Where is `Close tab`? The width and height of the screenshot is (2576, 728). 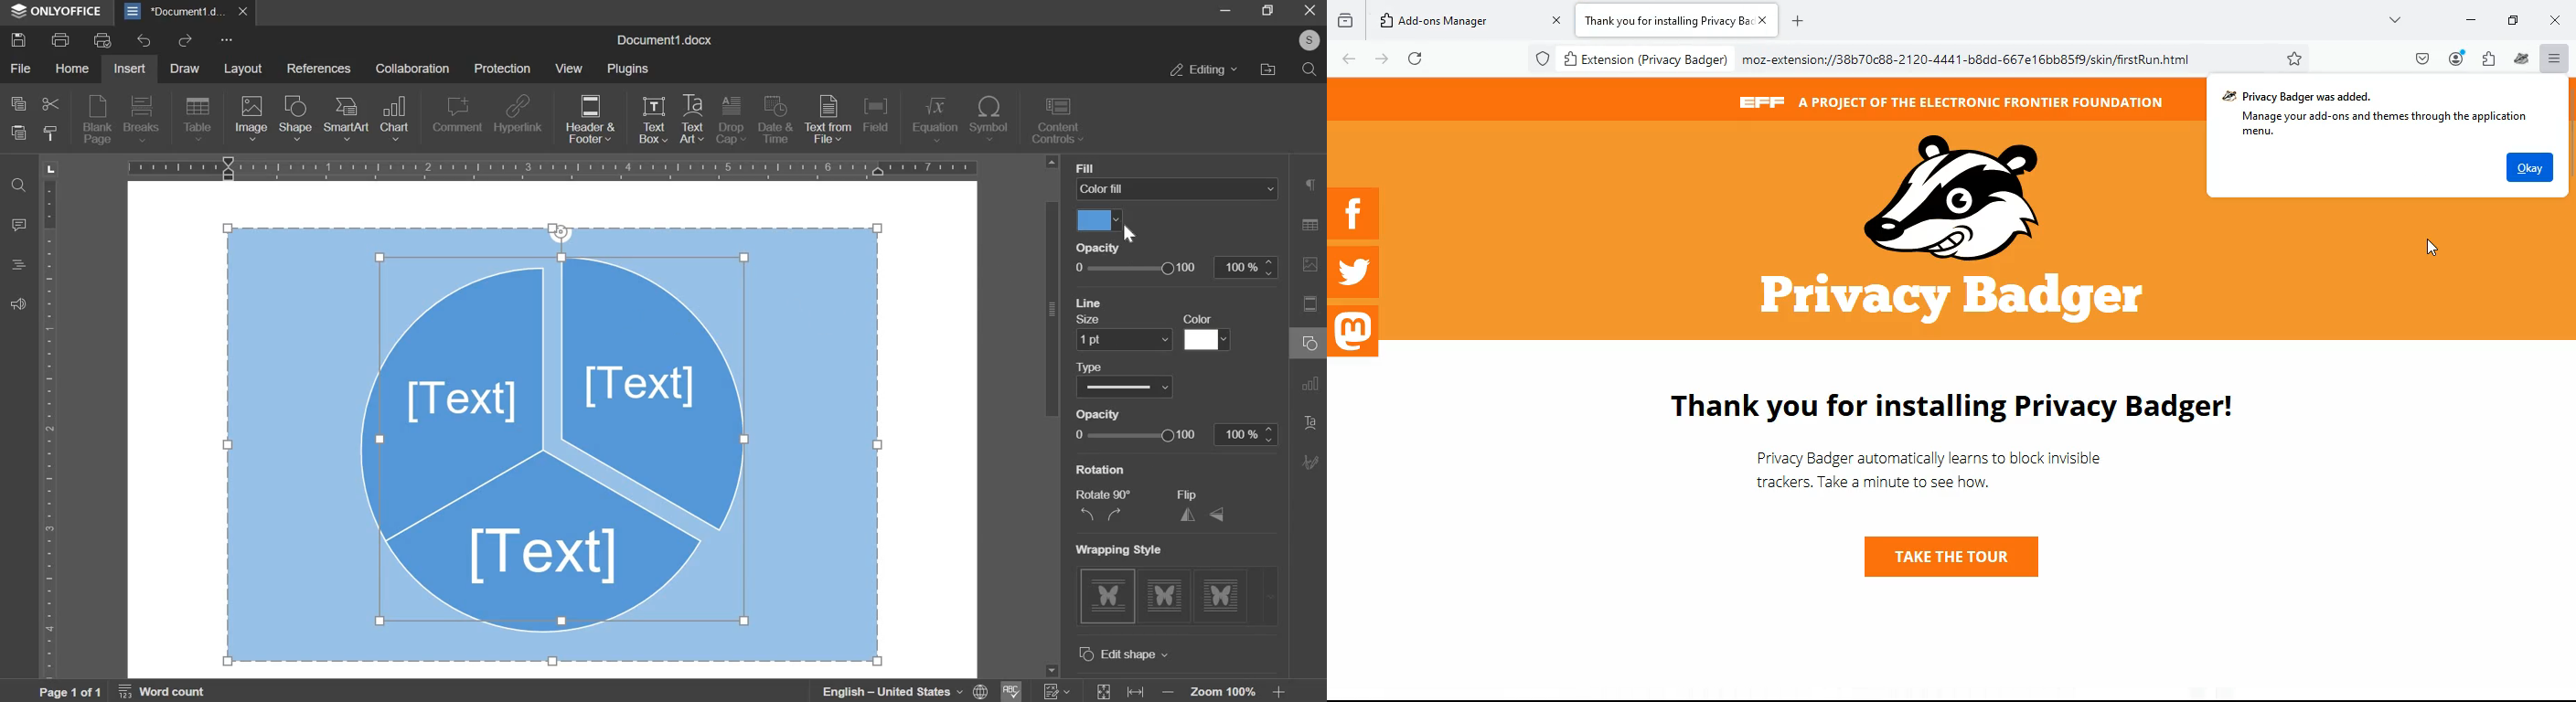
Close tab is located at coordinates (1768, 18).